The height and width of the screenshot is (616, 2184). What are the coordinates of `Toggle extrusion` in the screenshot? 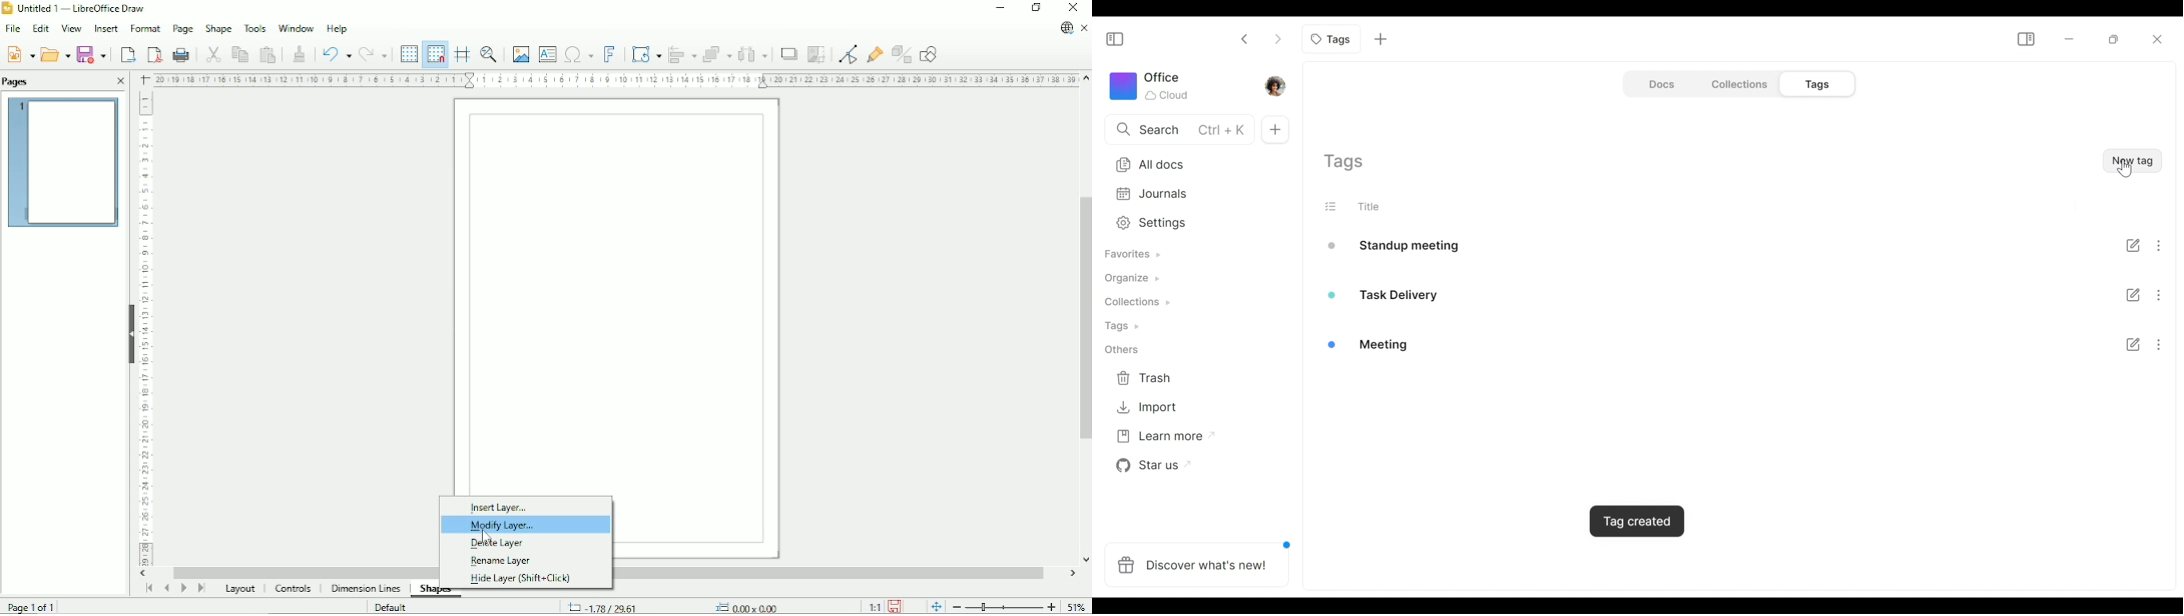 It's located at (901, 55).